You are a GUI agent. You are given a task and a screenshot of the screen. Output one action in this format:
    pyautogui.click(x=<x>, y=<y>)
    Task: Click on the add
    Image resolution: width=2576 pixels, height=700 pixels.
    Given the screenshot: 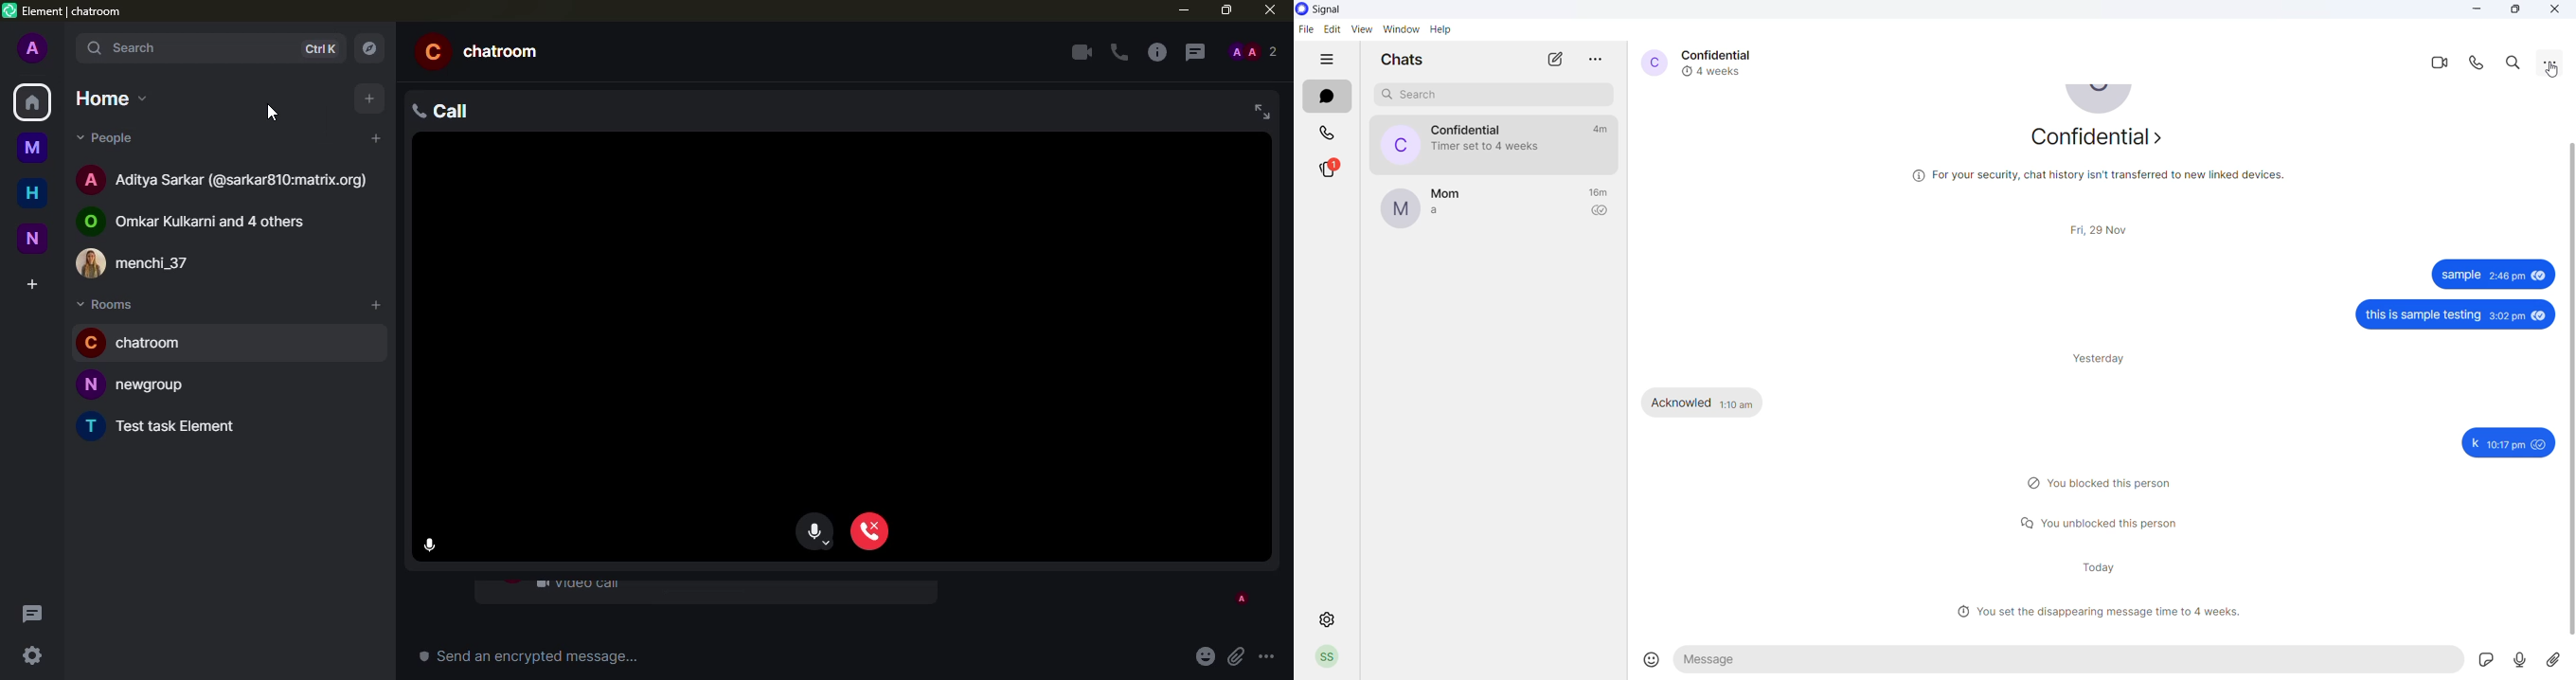 What is the action you would take?
    pyautogui.click(x=373, y=303)
    